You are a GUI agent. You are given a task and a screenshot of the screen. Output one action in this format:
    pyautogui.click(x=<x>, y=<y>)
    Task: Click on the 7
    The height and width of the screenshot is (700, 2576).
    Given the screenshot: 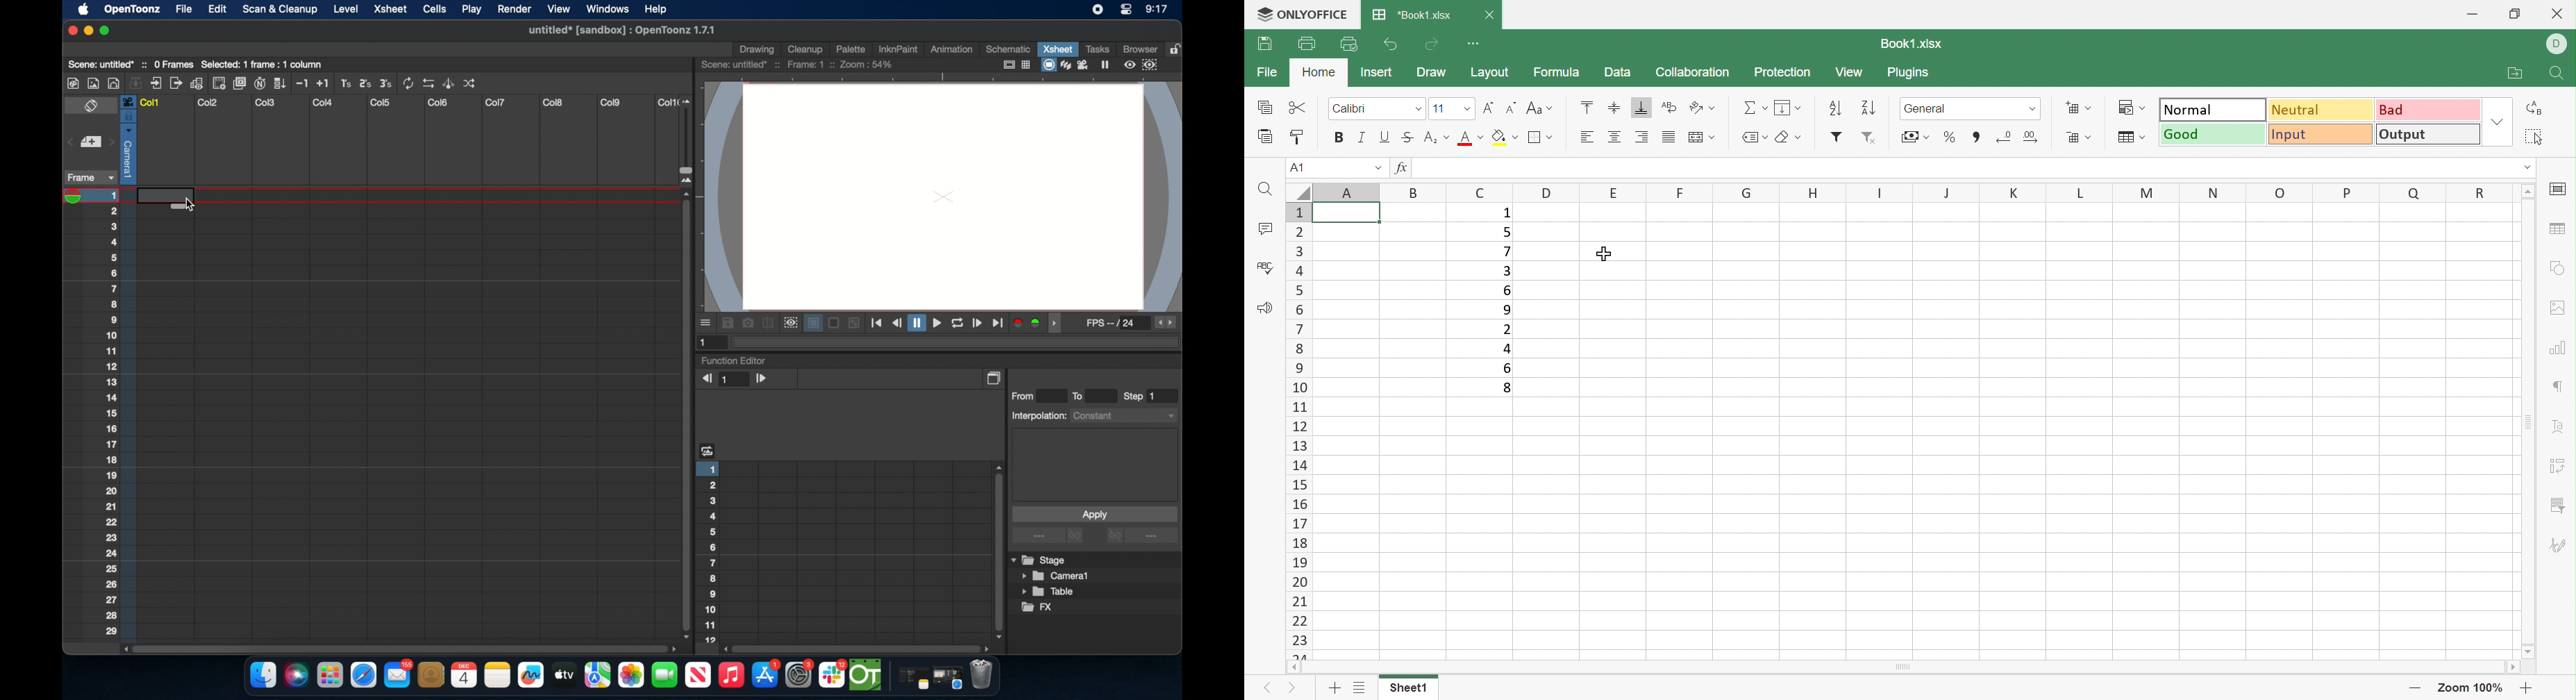 What is the action you would take?
    pyautogui.click(x=1503, y=252)
    